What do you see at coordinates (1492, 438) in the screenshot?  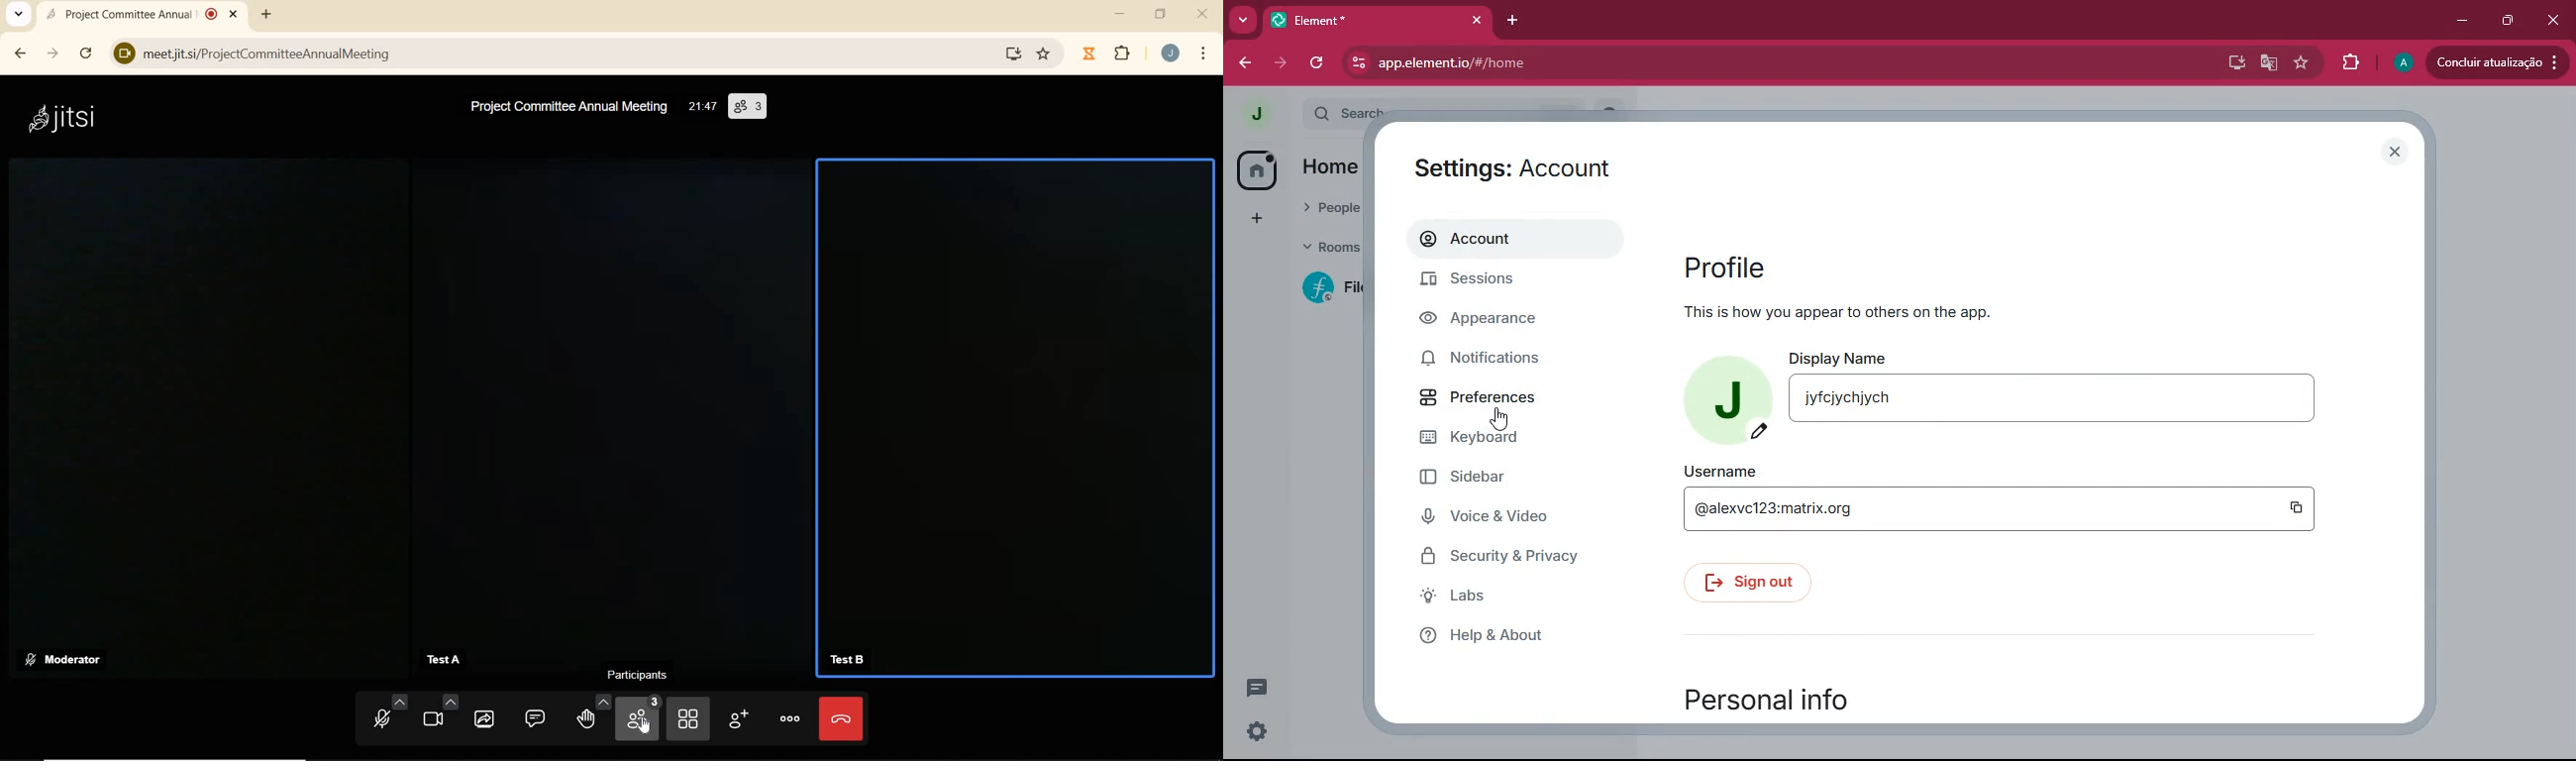 I see `Keyboard` at bounding box center [1492, 438].